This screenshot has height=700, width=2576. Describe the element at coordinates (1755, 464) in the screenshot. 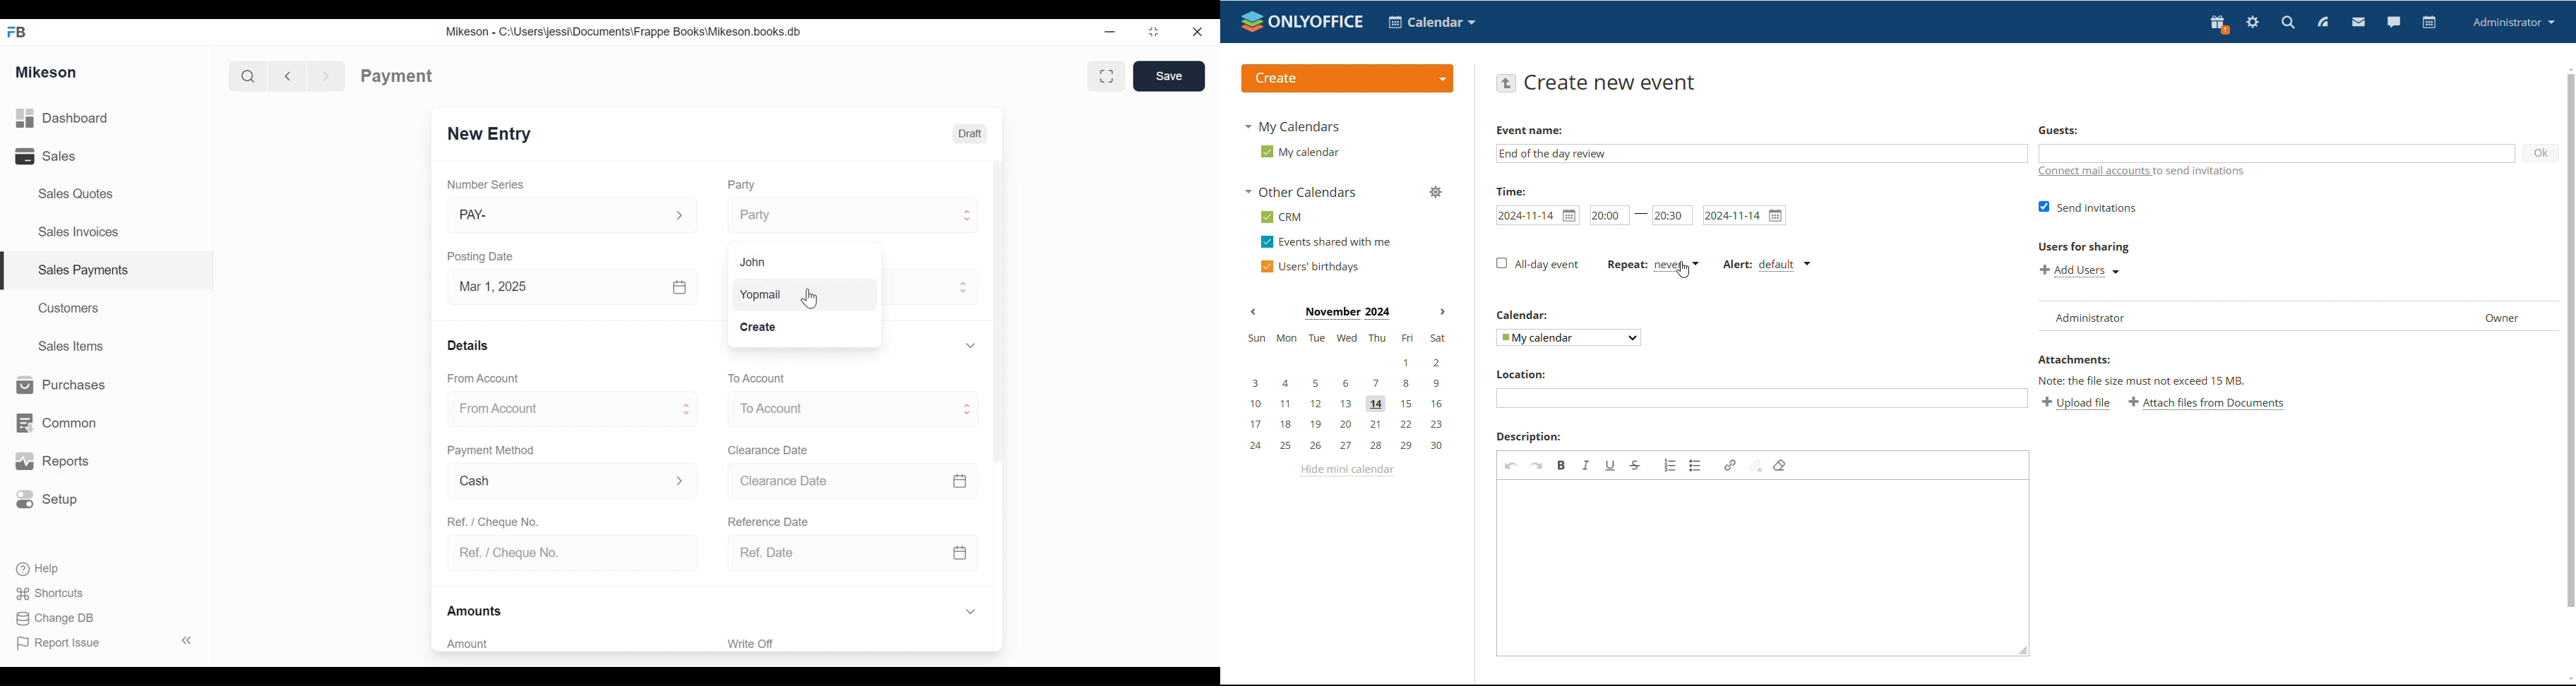

I see `unlink` at that location.